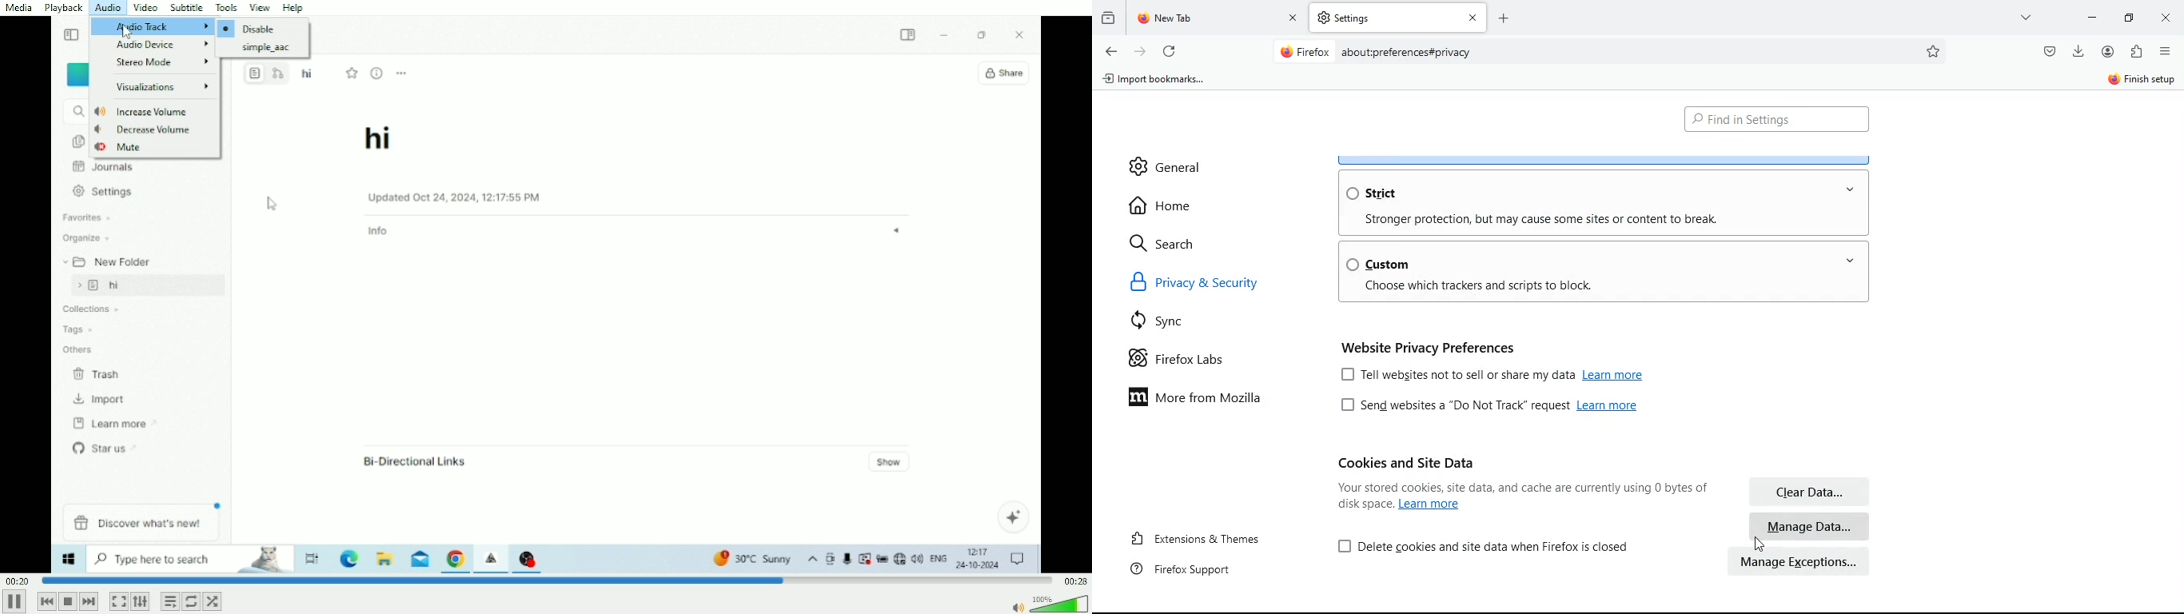  What do you see at coordinates (2092, 16) in the screenshot?
I see `minimize` at bounding box center [2092, 16].